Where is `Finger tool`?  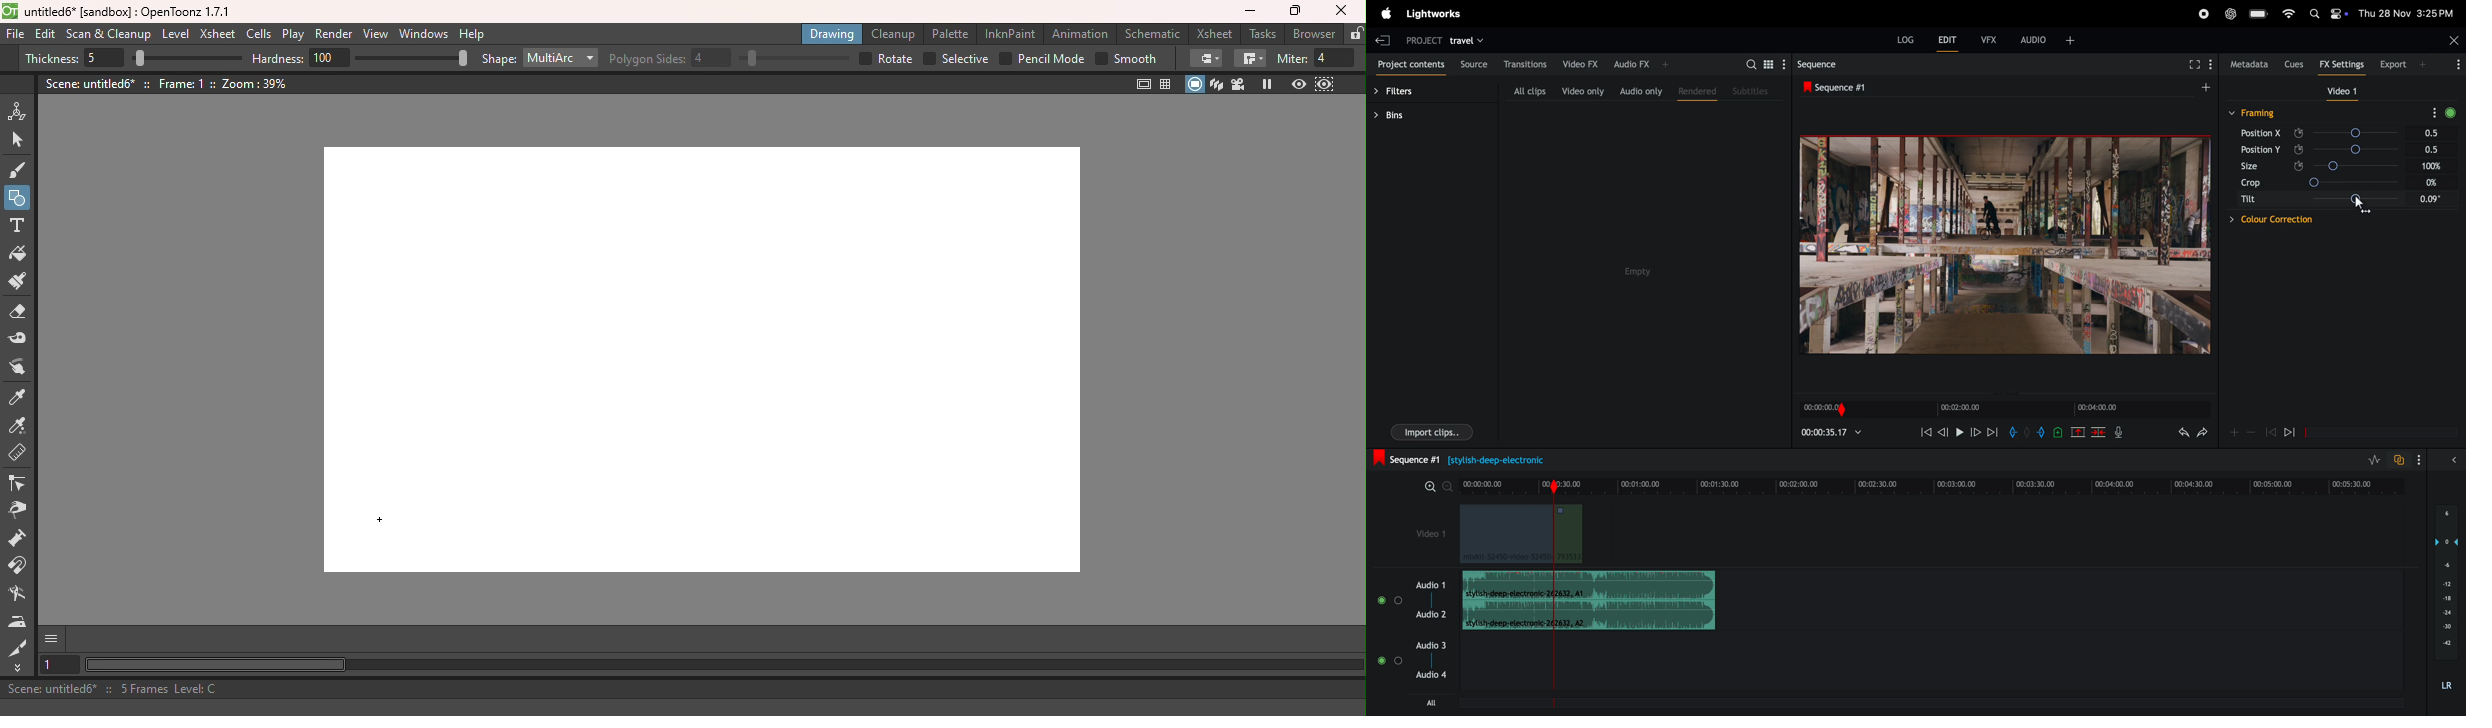
Finger tool is located at coordinates (18, 370).